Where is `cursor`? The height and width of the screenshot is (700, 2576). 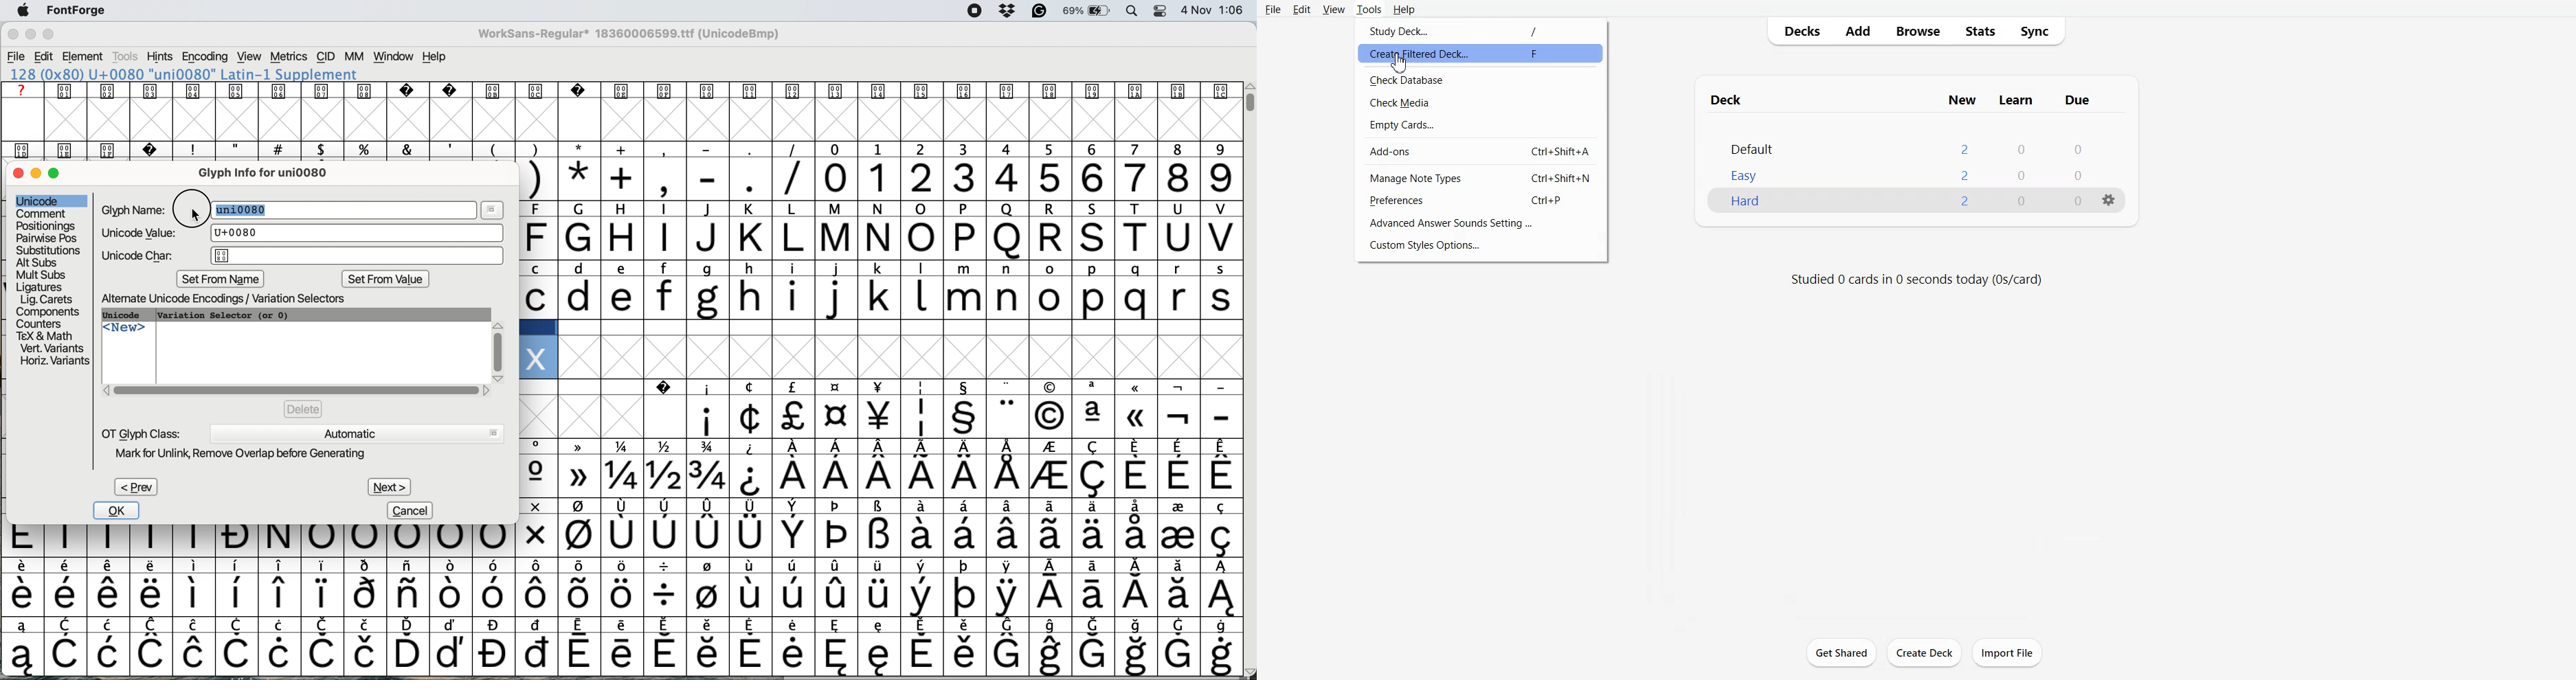
cursor is located at coordinates (193, 205).